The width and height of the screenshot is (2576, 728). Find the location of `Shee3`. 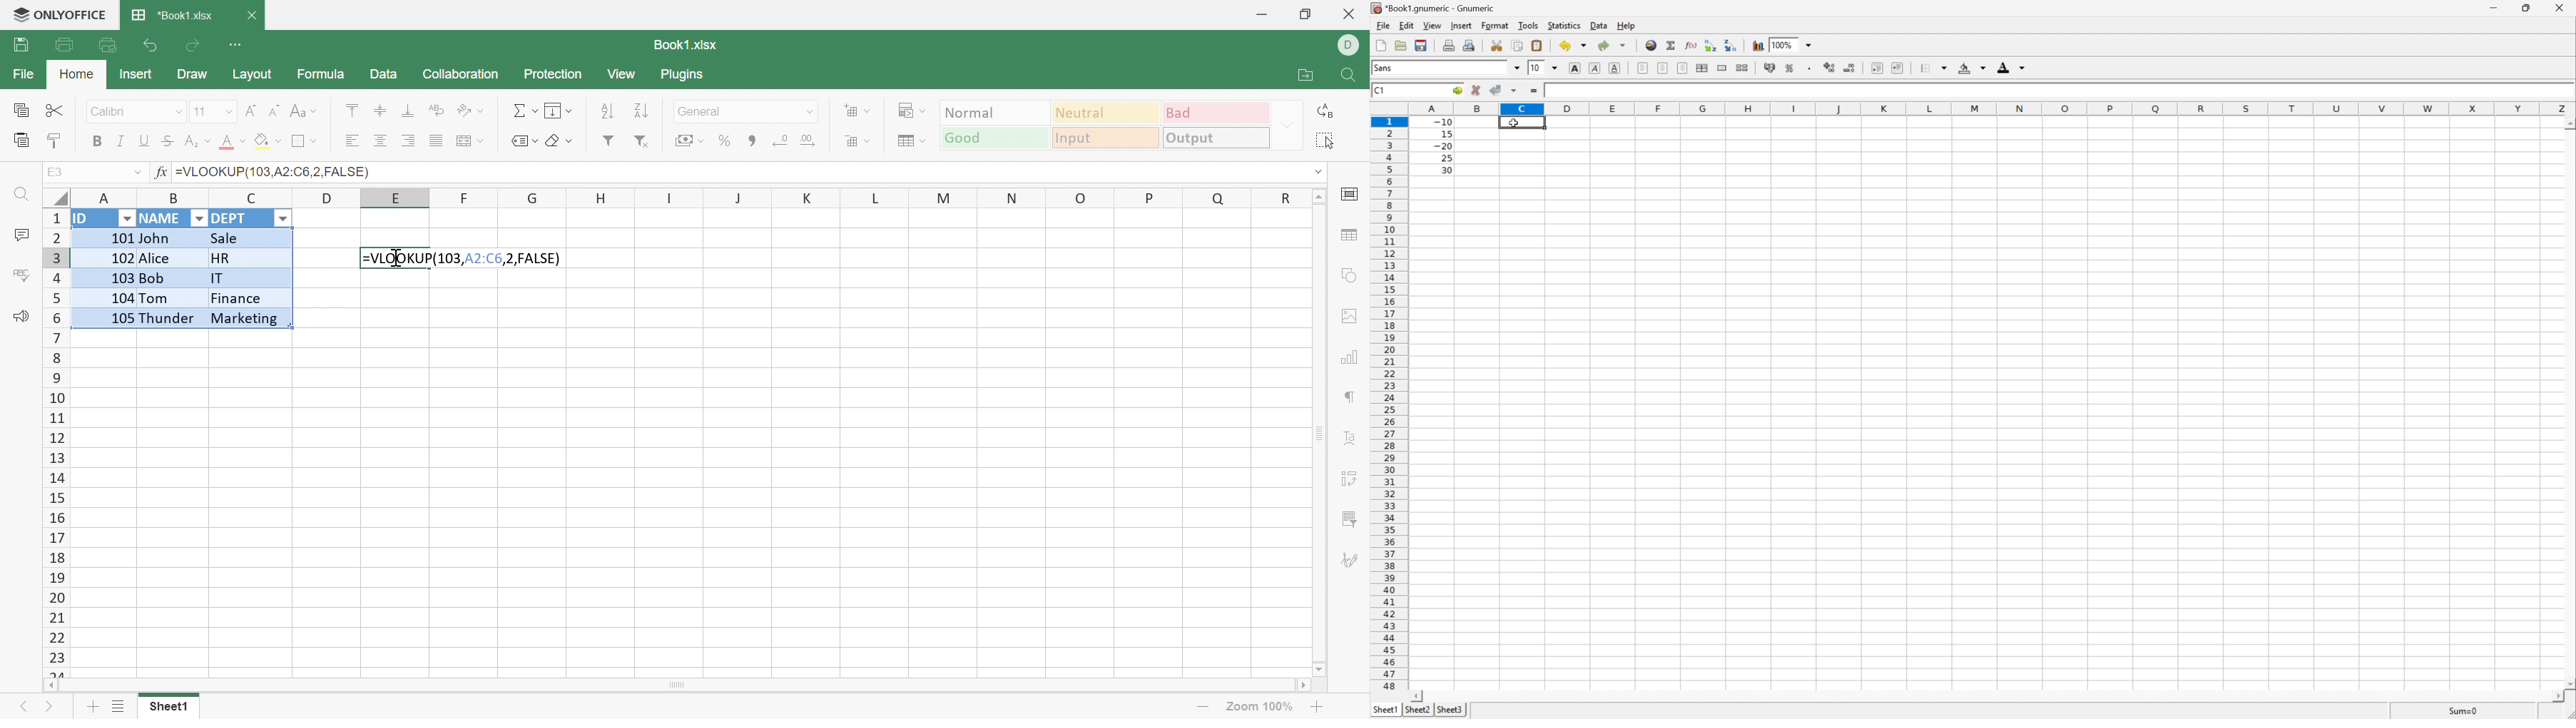

Shee3 is located at coordinates (1450, 709).